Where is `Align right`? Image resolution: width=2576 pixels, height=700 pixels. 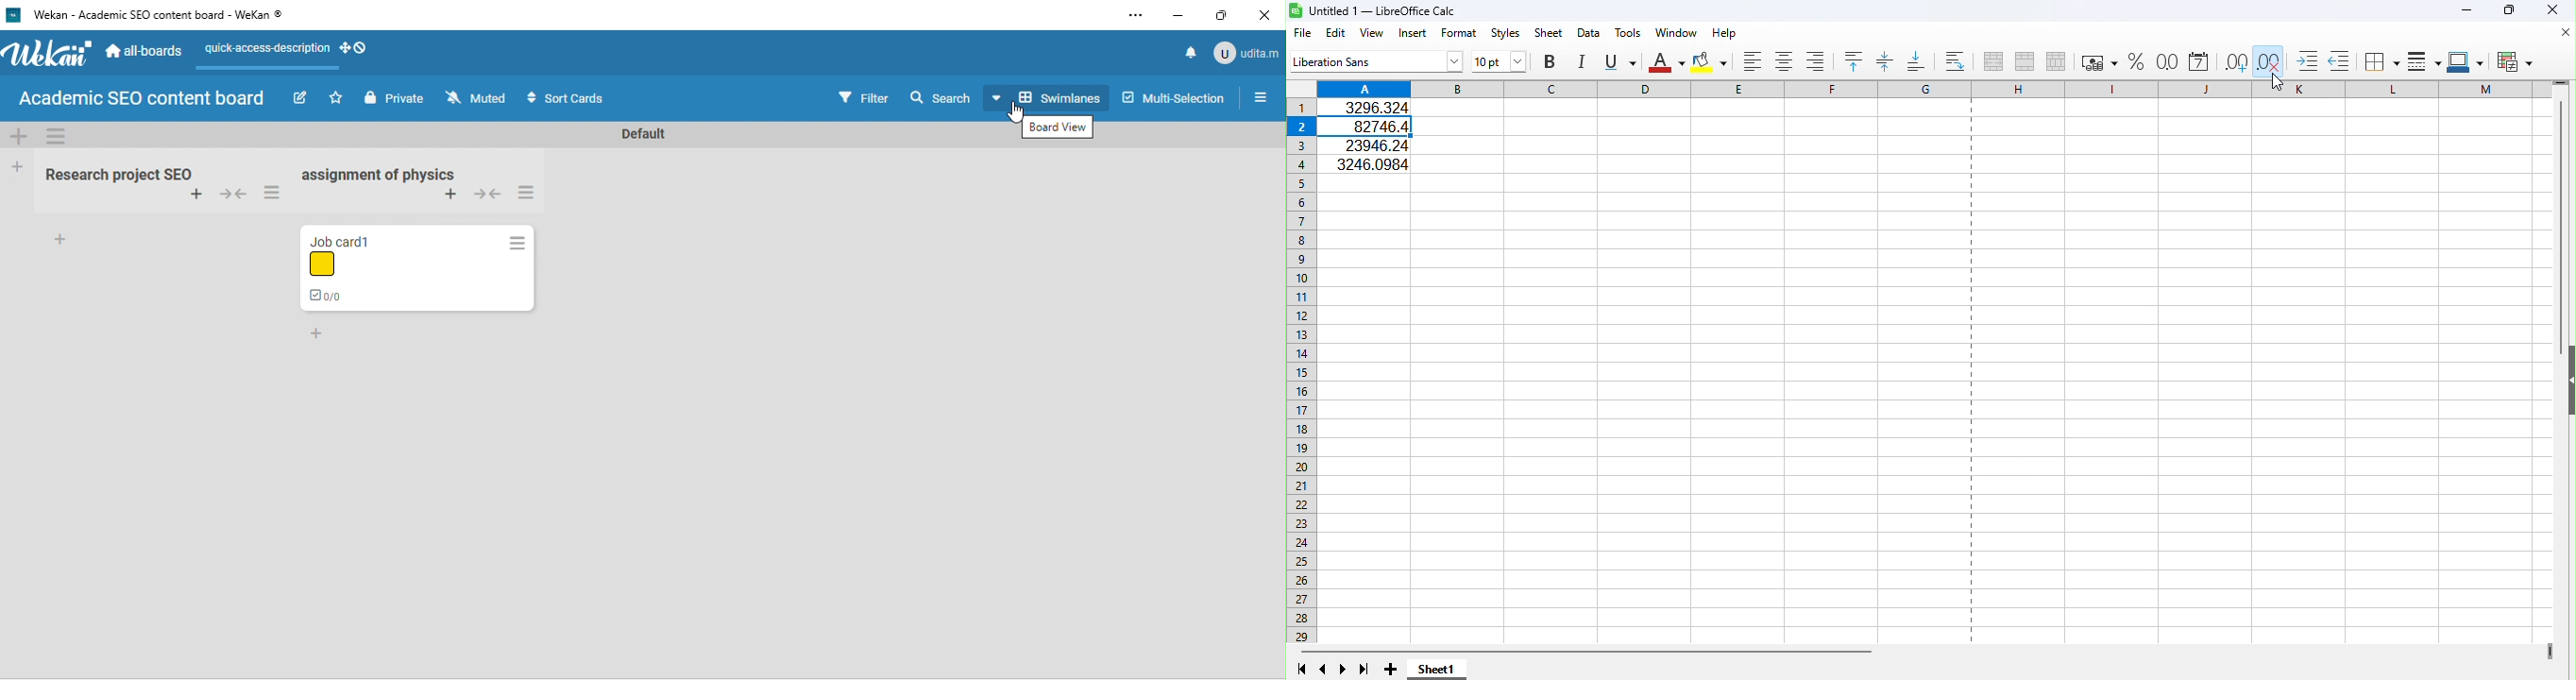 Align right is located at coordinates (1812, 62).